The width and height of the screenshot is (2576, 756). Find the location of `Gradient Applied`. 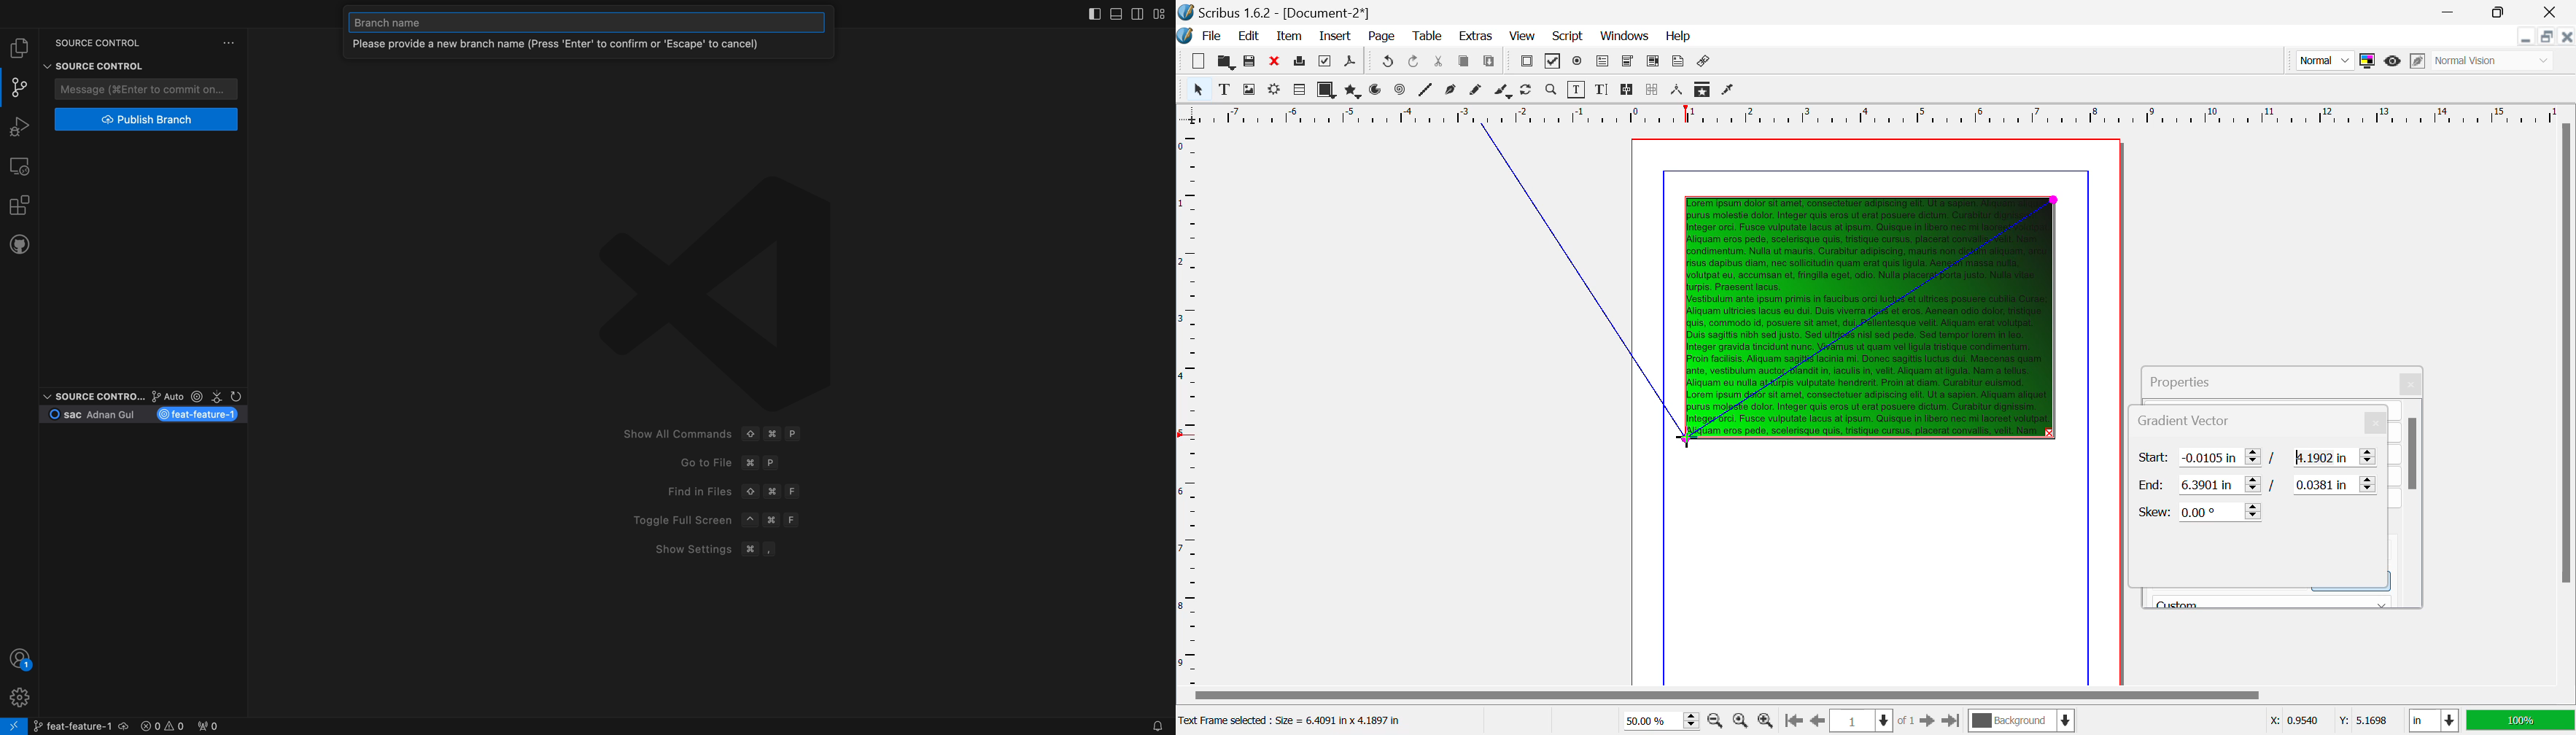

Gradient Applied is located at coordinates (1873, 319).